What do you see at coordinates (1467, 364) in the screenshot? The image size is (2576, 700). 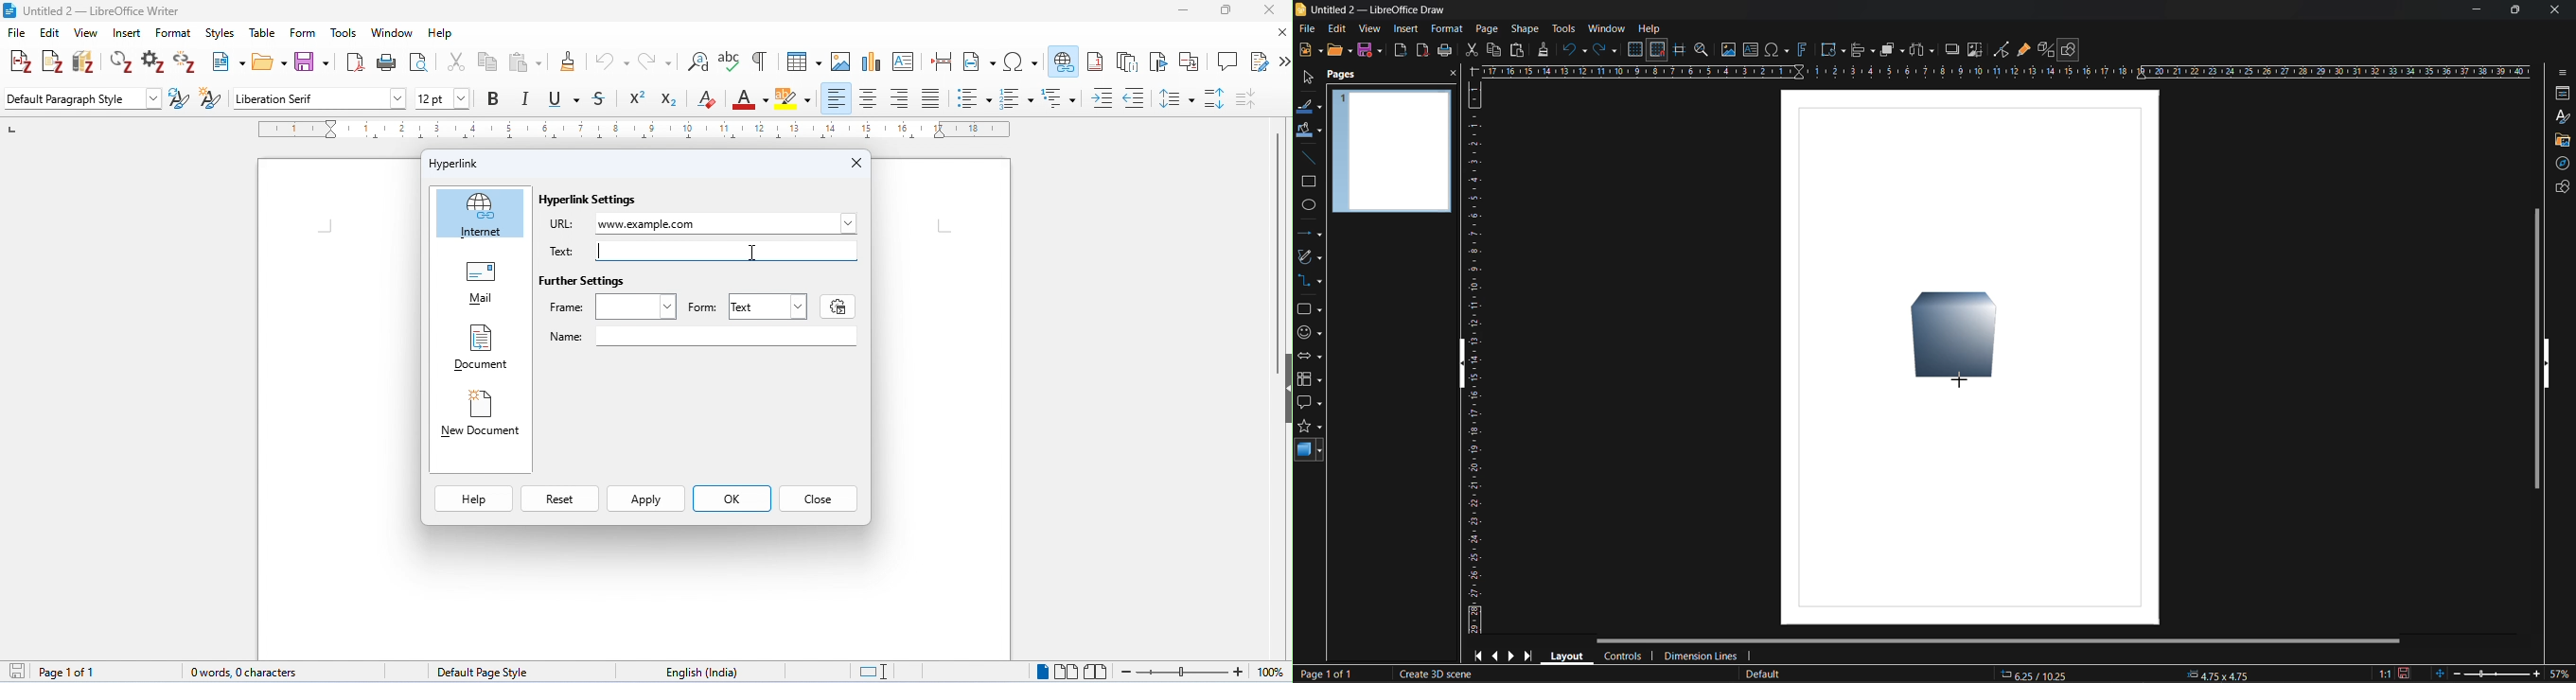 I see `hide` at bounding box center [1467, 364].